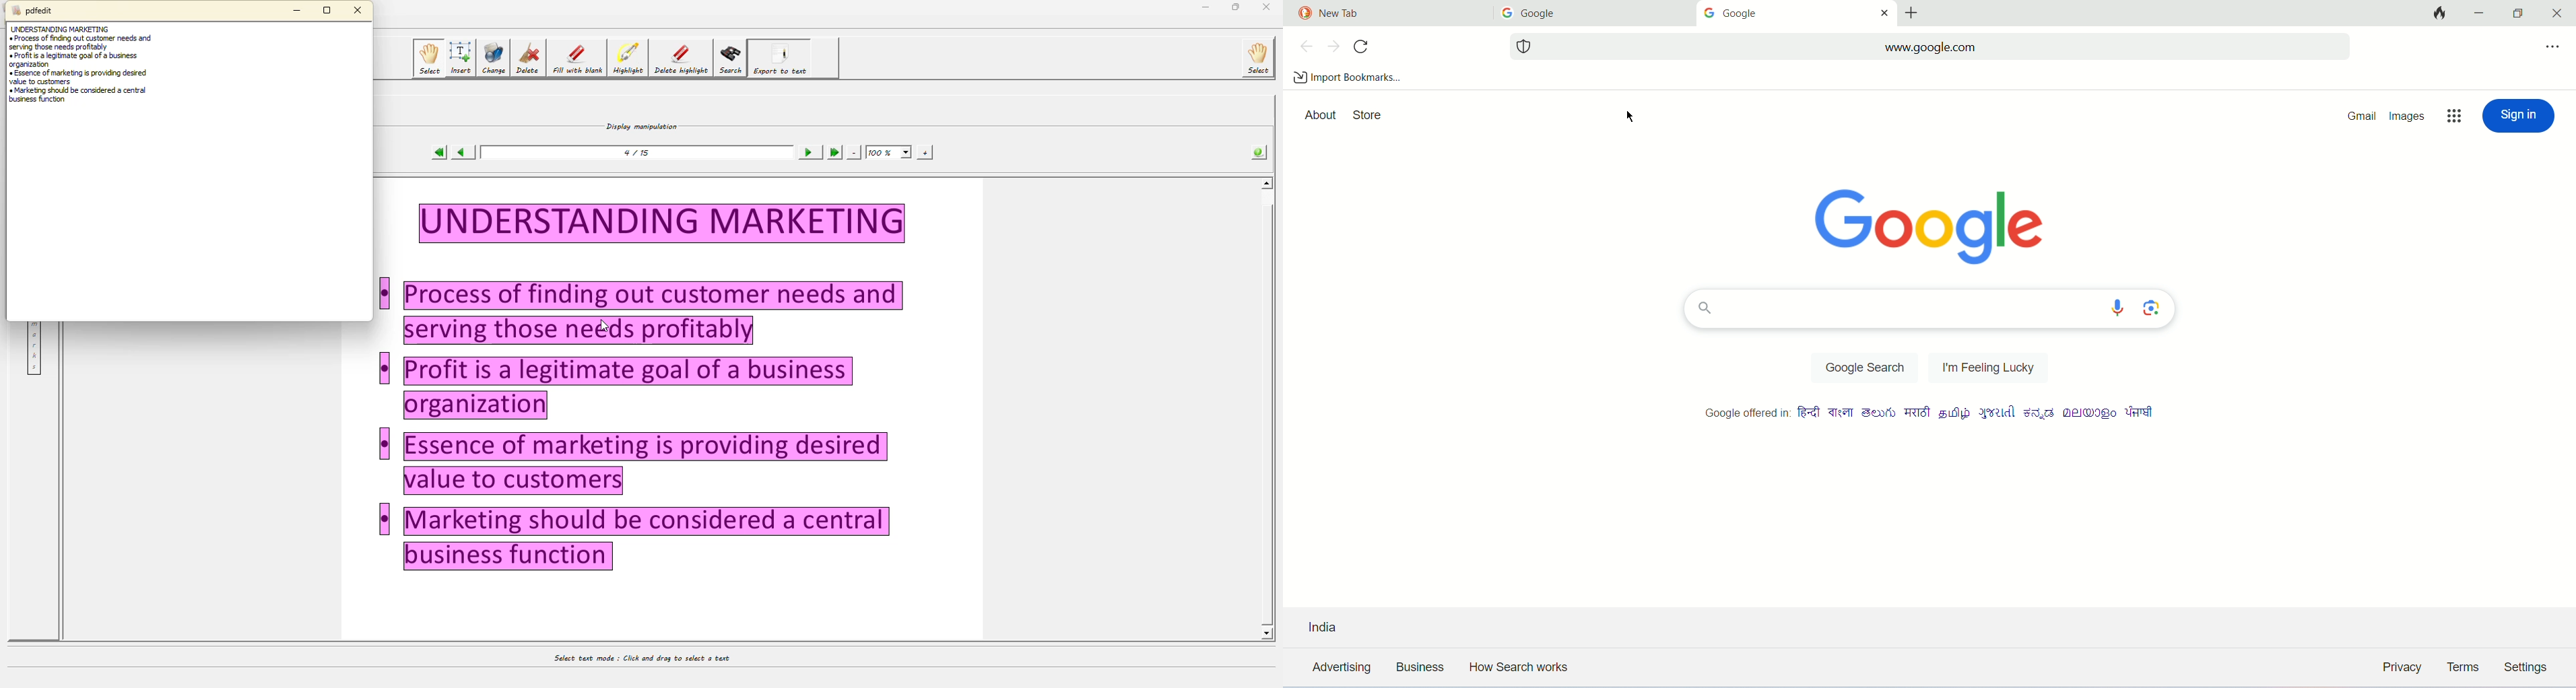 This screenshot has height=700, width=2576. I want to click on search by voice, so click(2118, 310).